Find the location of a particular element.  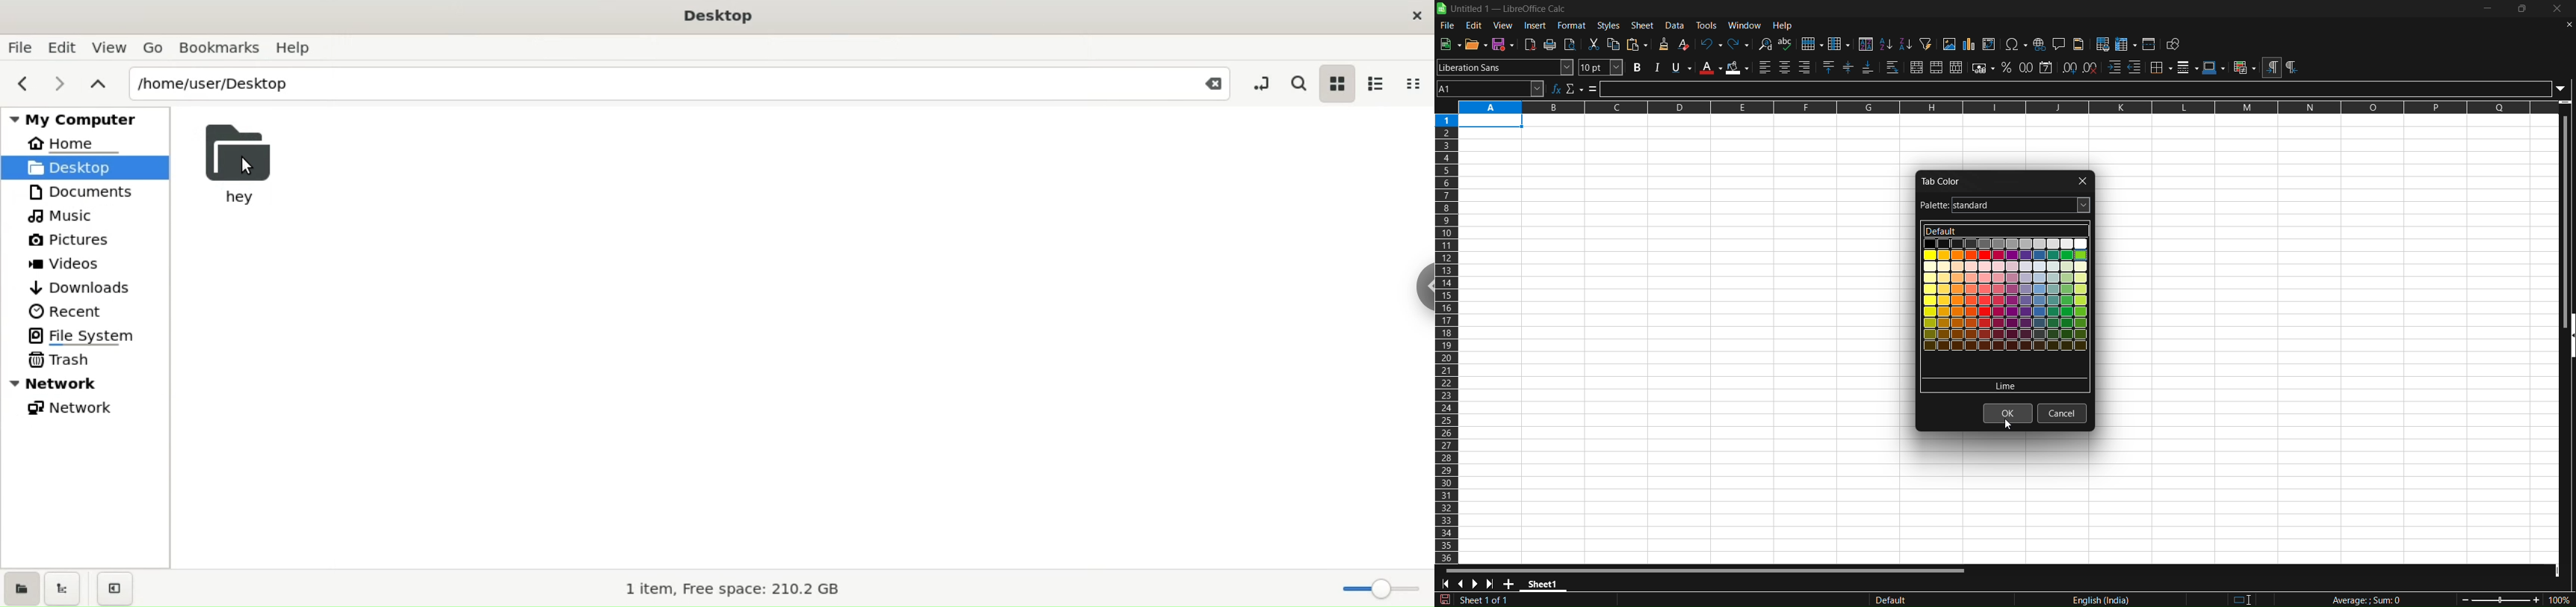

default is located at coordinates (2005, 386).